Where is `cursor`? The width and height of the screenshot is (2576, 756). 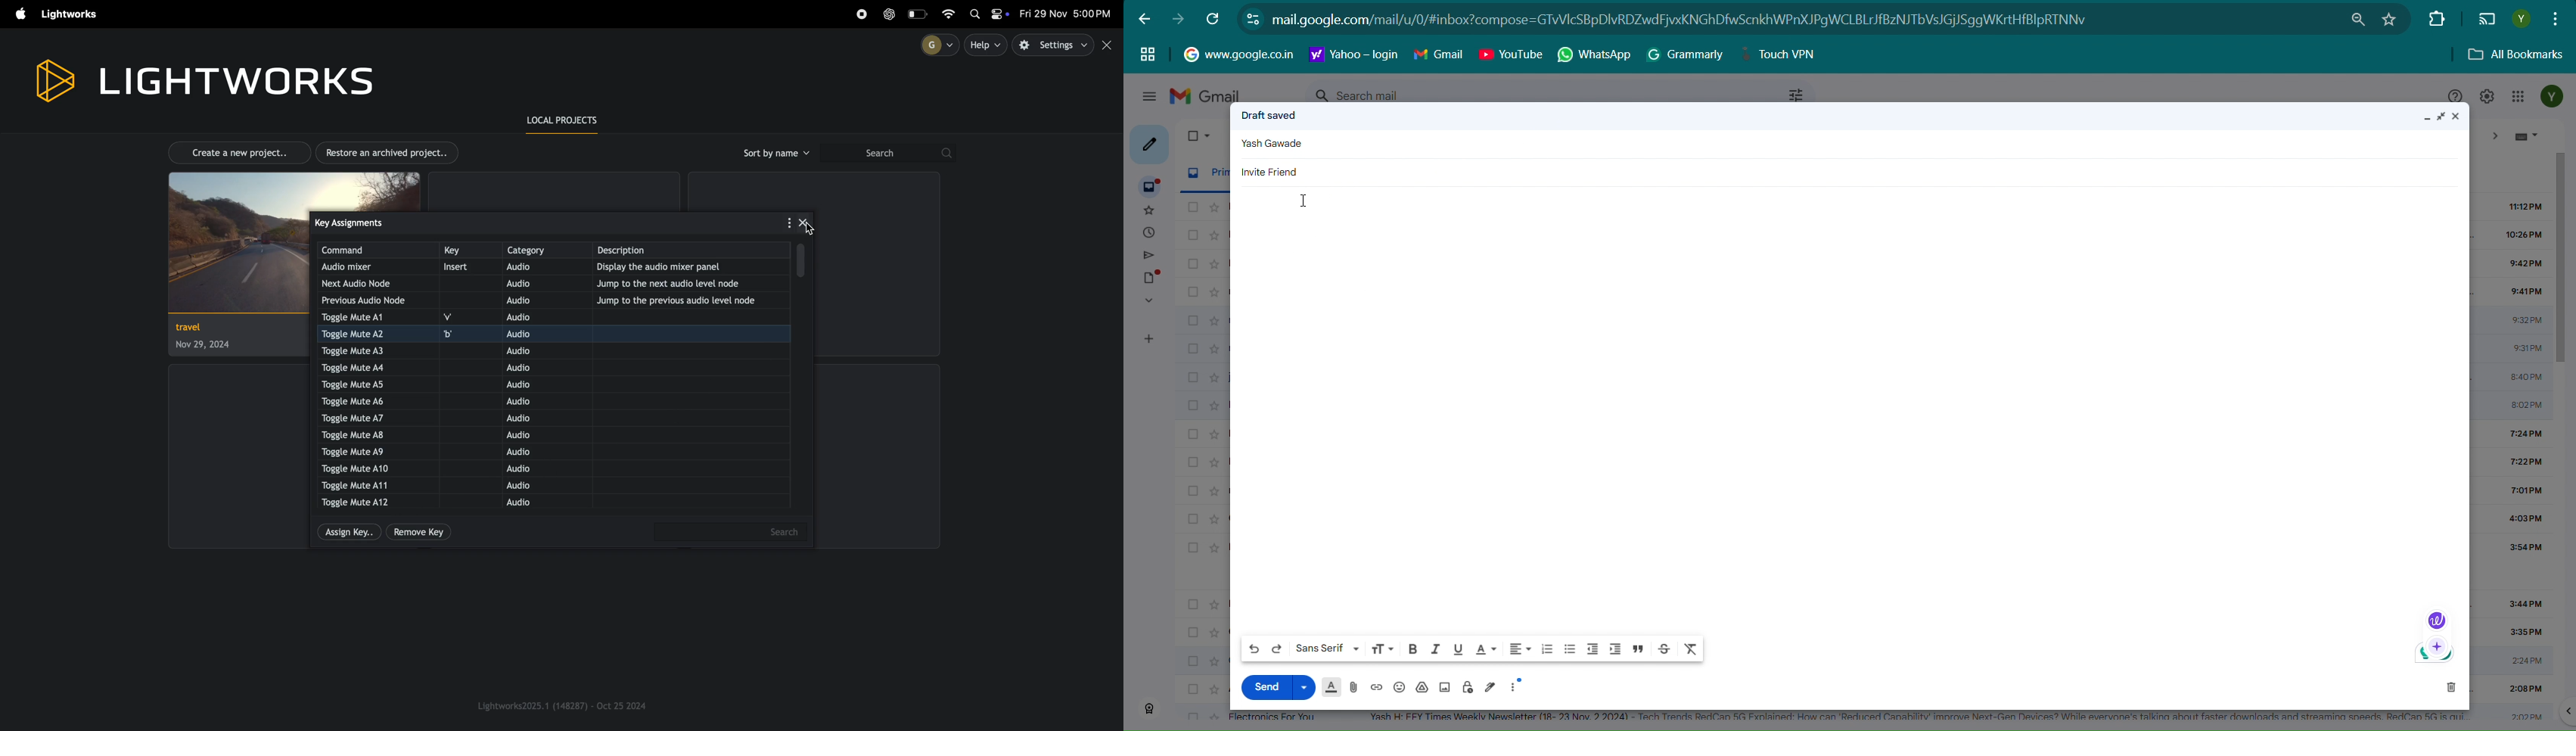
cursor is located at coordinates (810, 230).